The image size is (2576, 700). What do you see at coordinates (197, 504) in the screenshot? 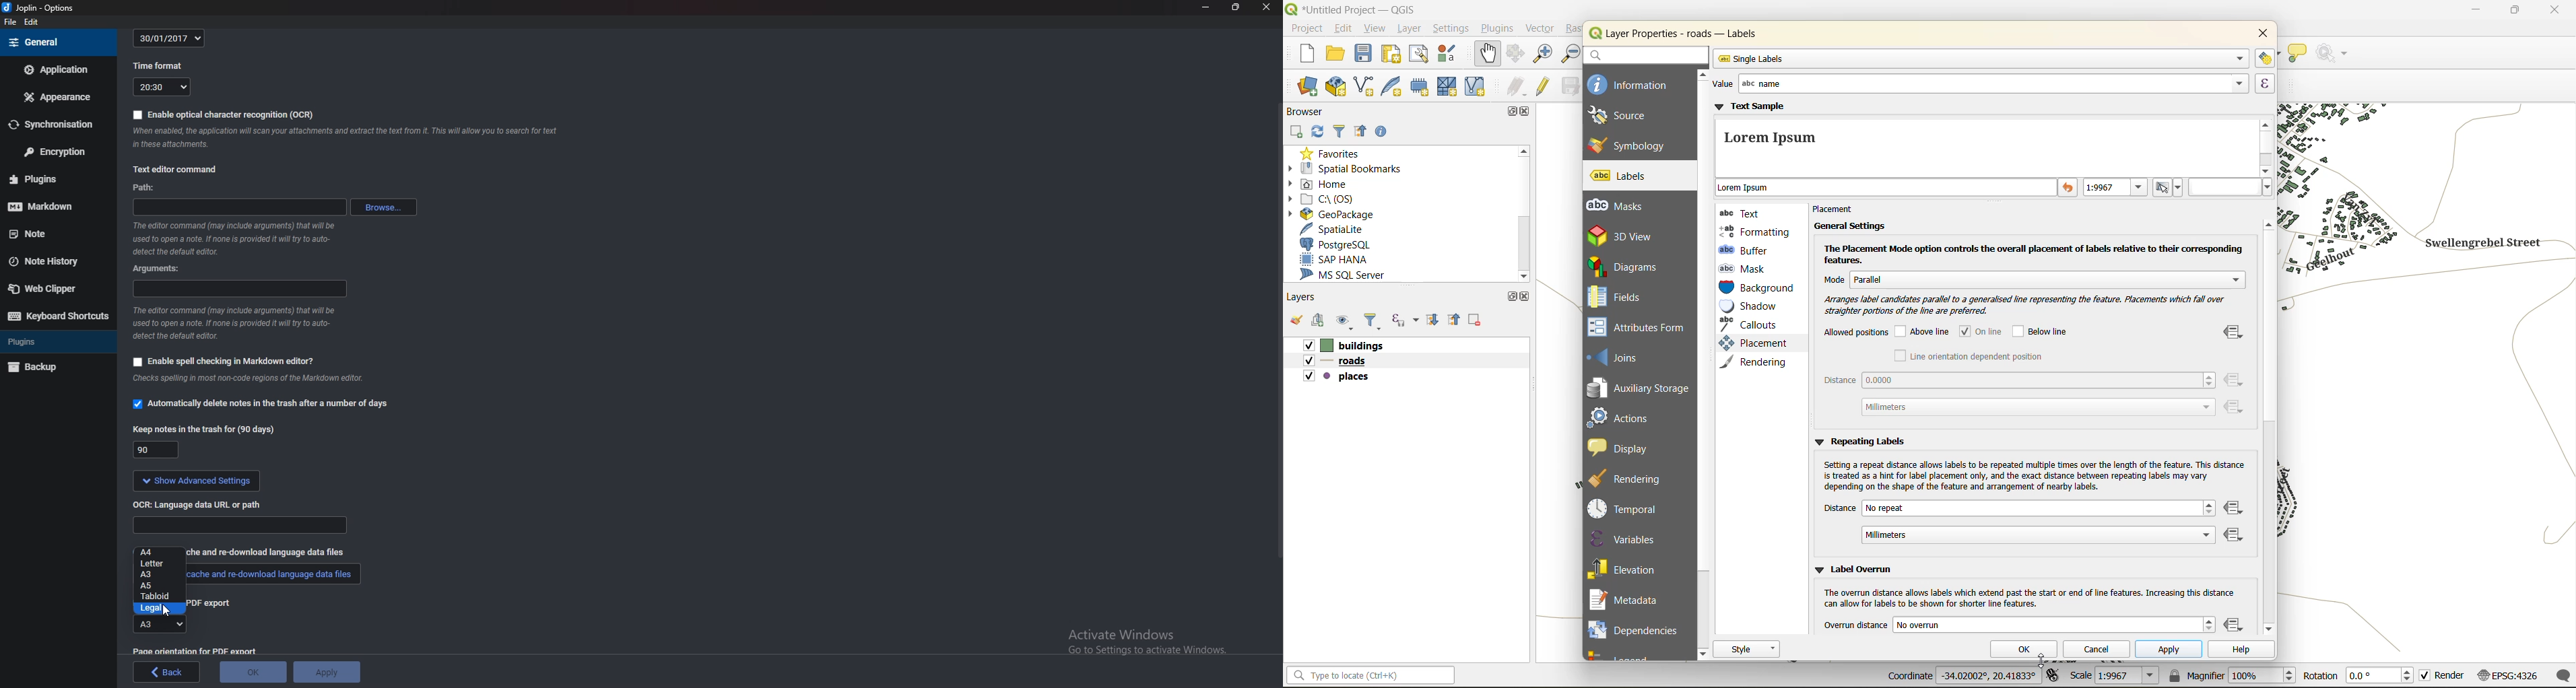
I see `ocr language data url or path` at bounding box center [197, 504].